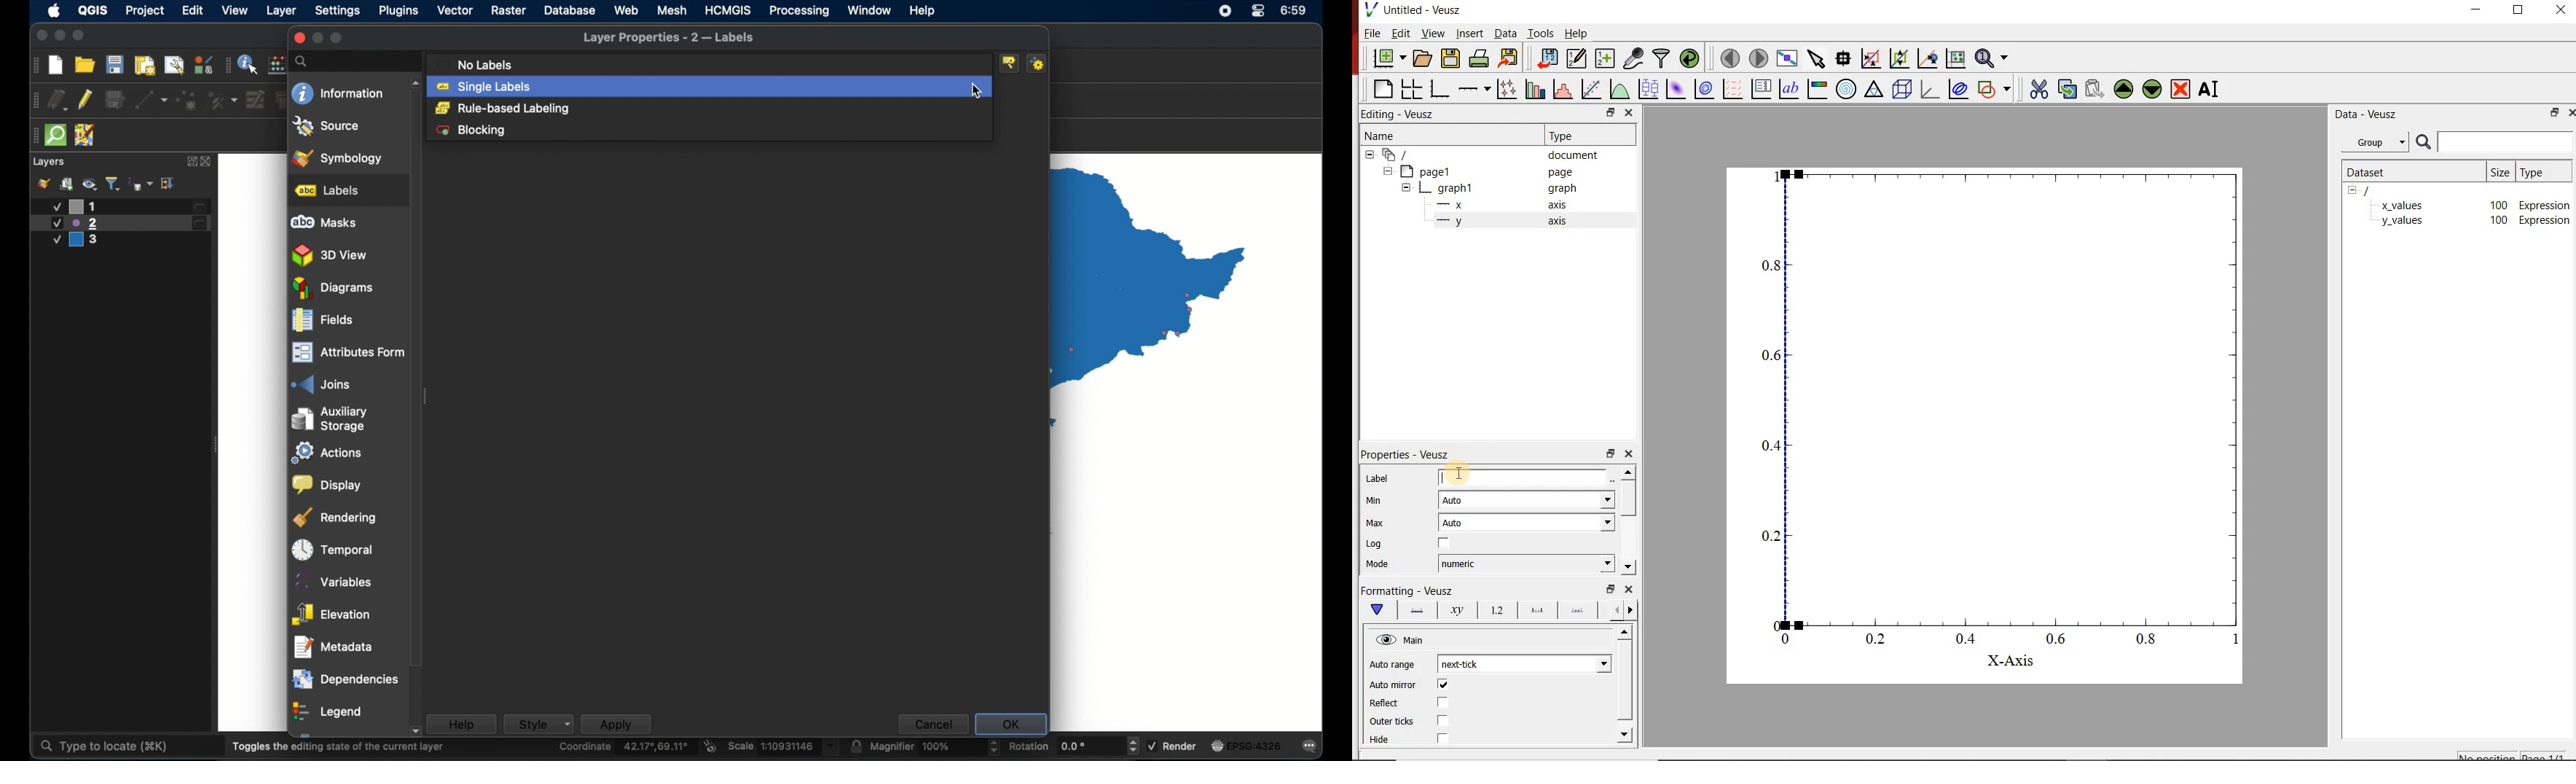 The height and width of the screenshot is (784, 2576). Describe the element at coordinates (329, 453) in the screenshot. I see `actions` at that location.